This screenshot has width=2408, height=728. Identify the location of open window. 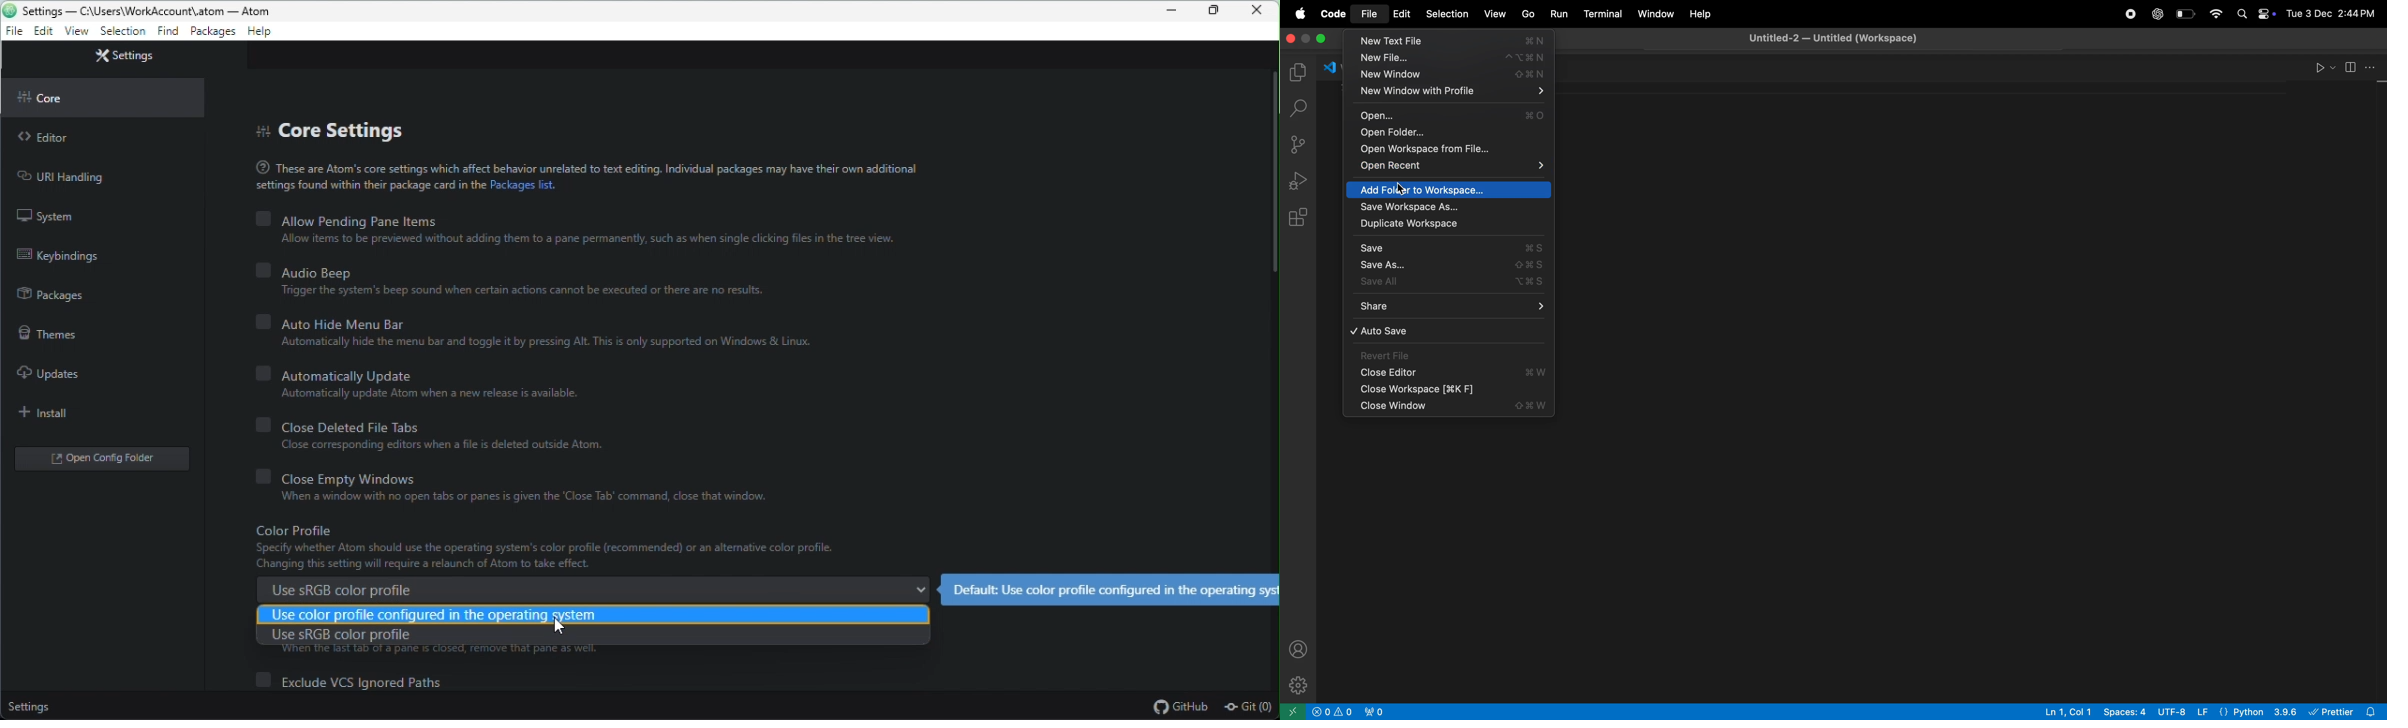
(1292, 712).